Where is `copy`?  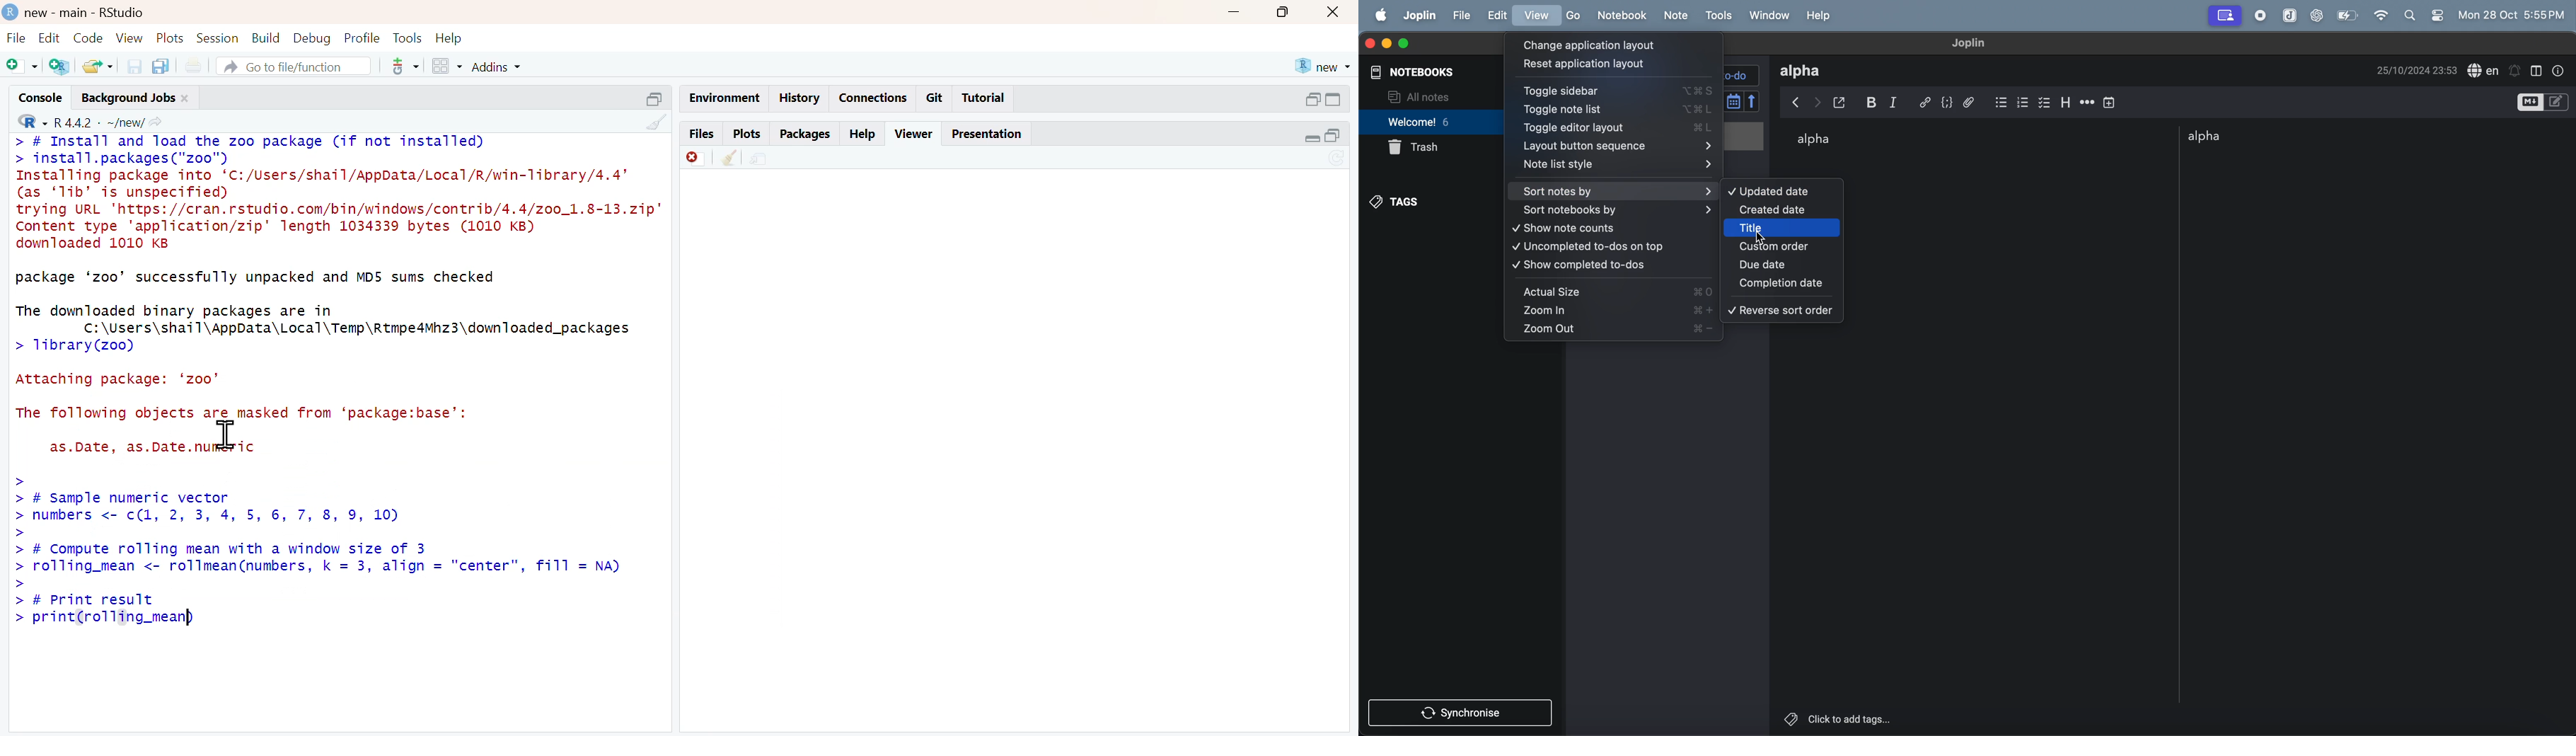 copy is located at coordinates (161, 64).